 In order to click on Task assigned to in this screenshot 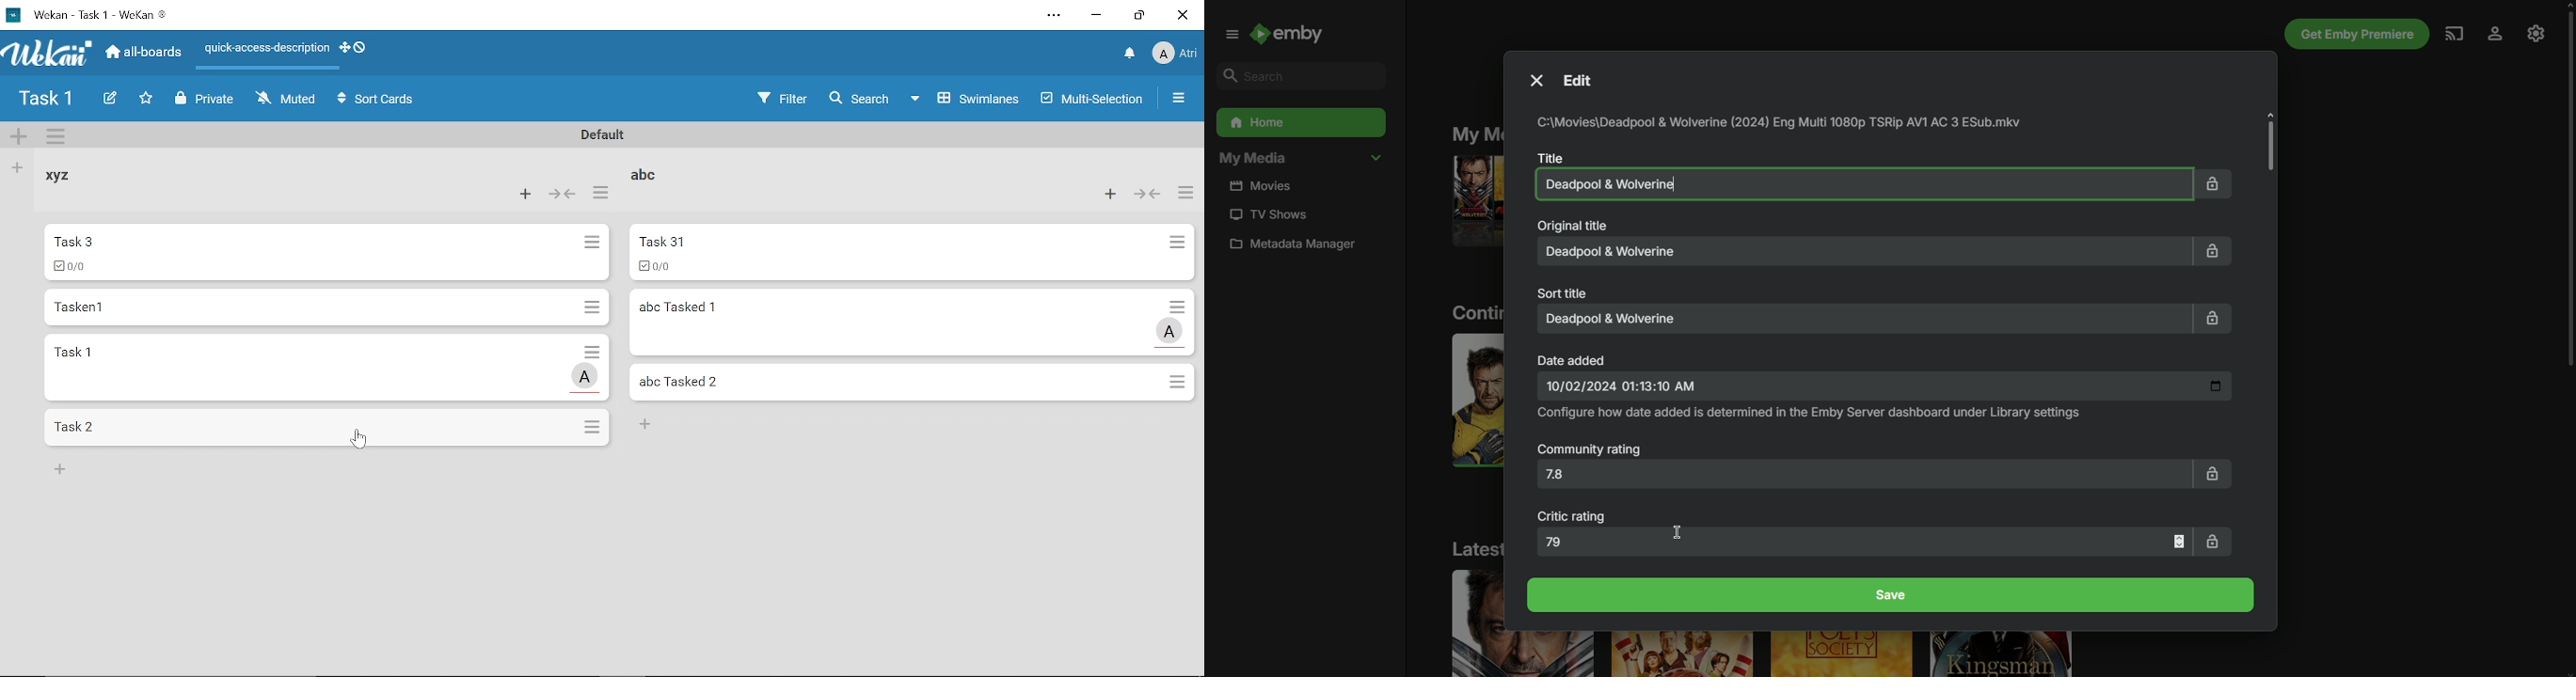, I will do `click(1171, 331)`.